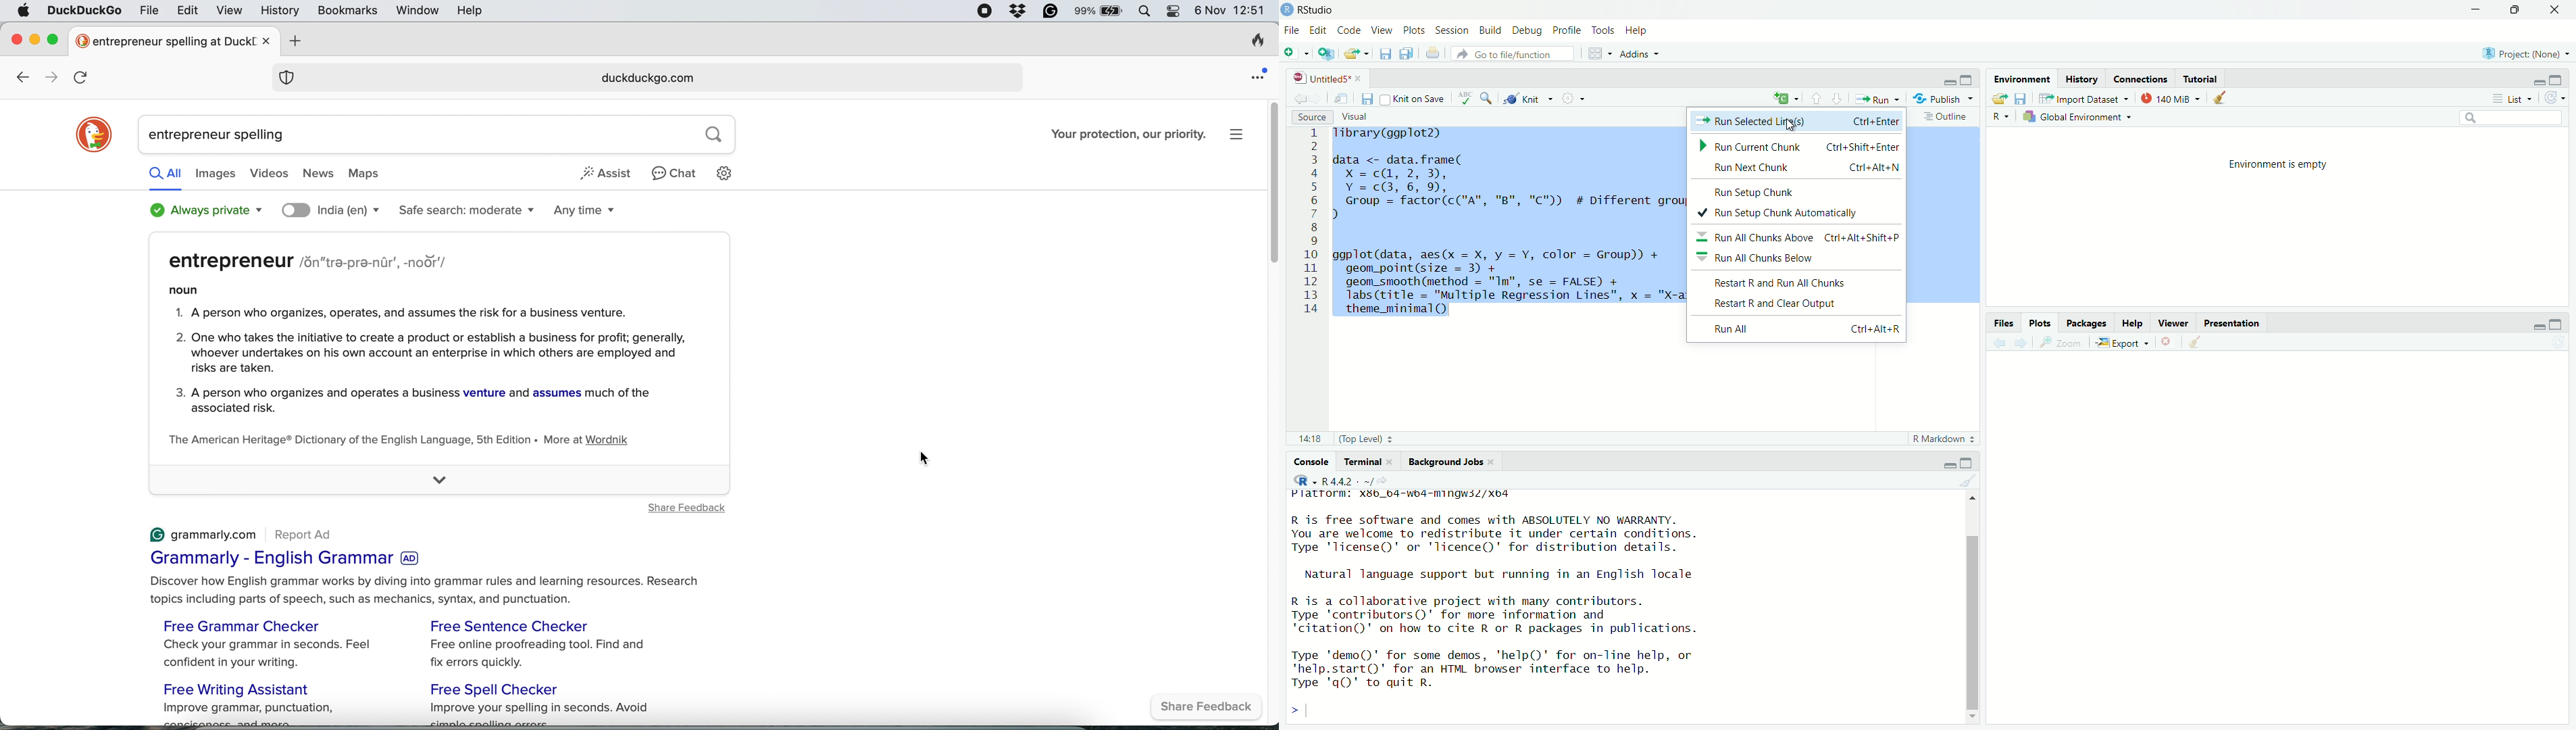 This screenshot has width=2576, height=756. I want to click on edit, so click(186, 13).